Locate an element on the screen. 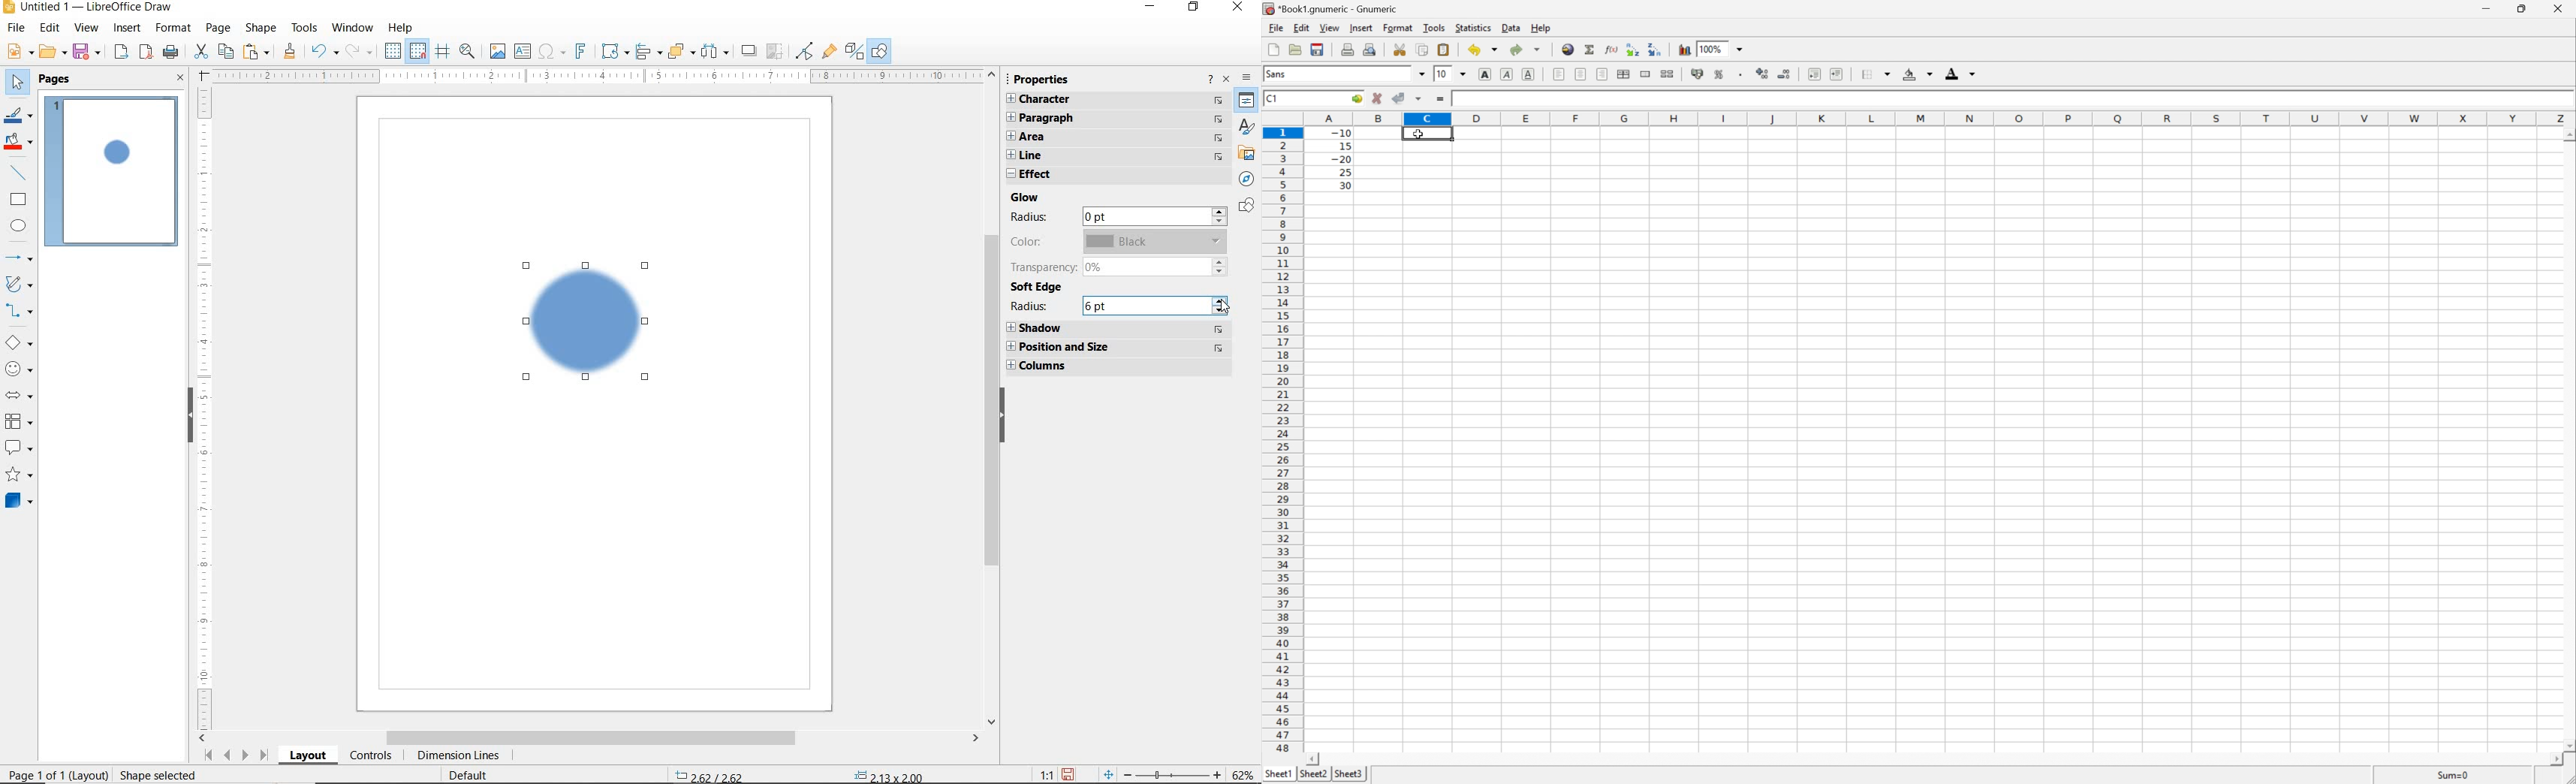 The width and height of the screenshot is (2576, 784). Shapes is located at coordinates (1246, 208).